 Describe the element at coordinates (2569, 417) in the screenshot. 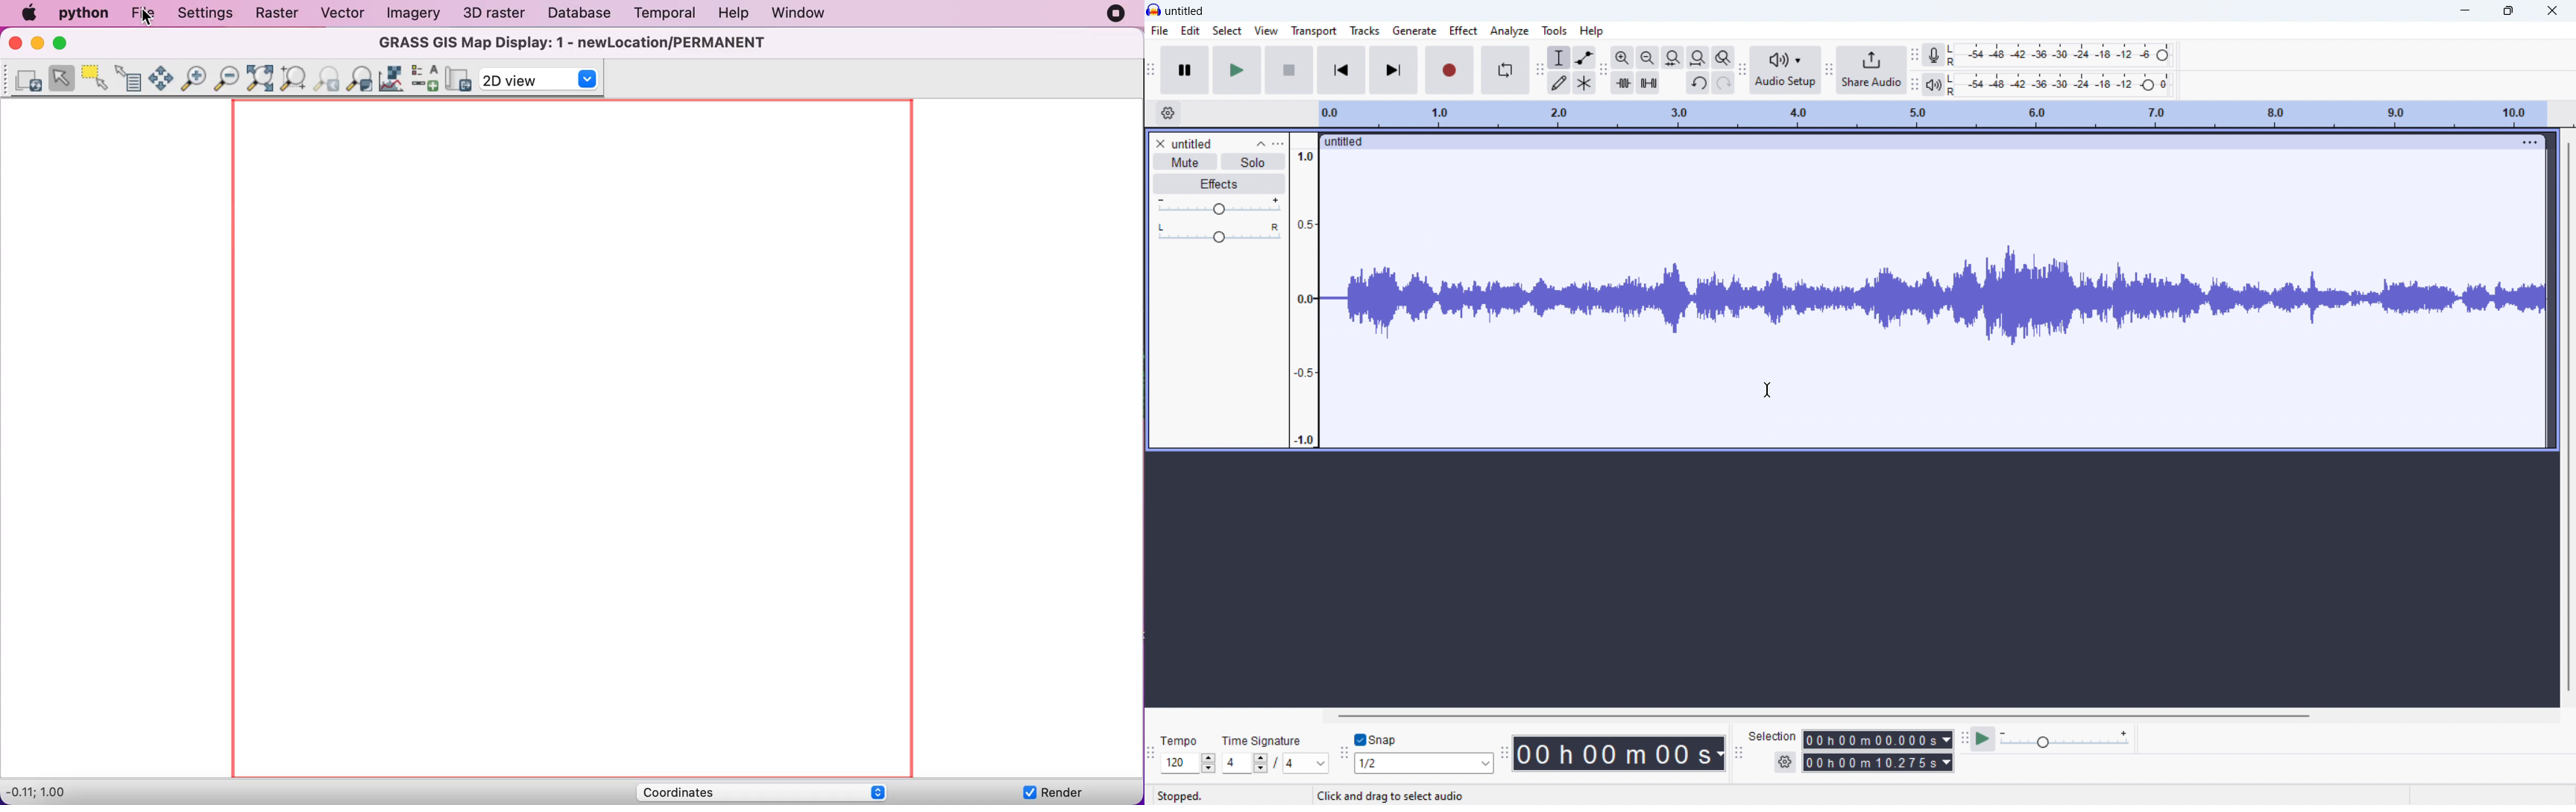

I see `vertical scrollbar` at that location.